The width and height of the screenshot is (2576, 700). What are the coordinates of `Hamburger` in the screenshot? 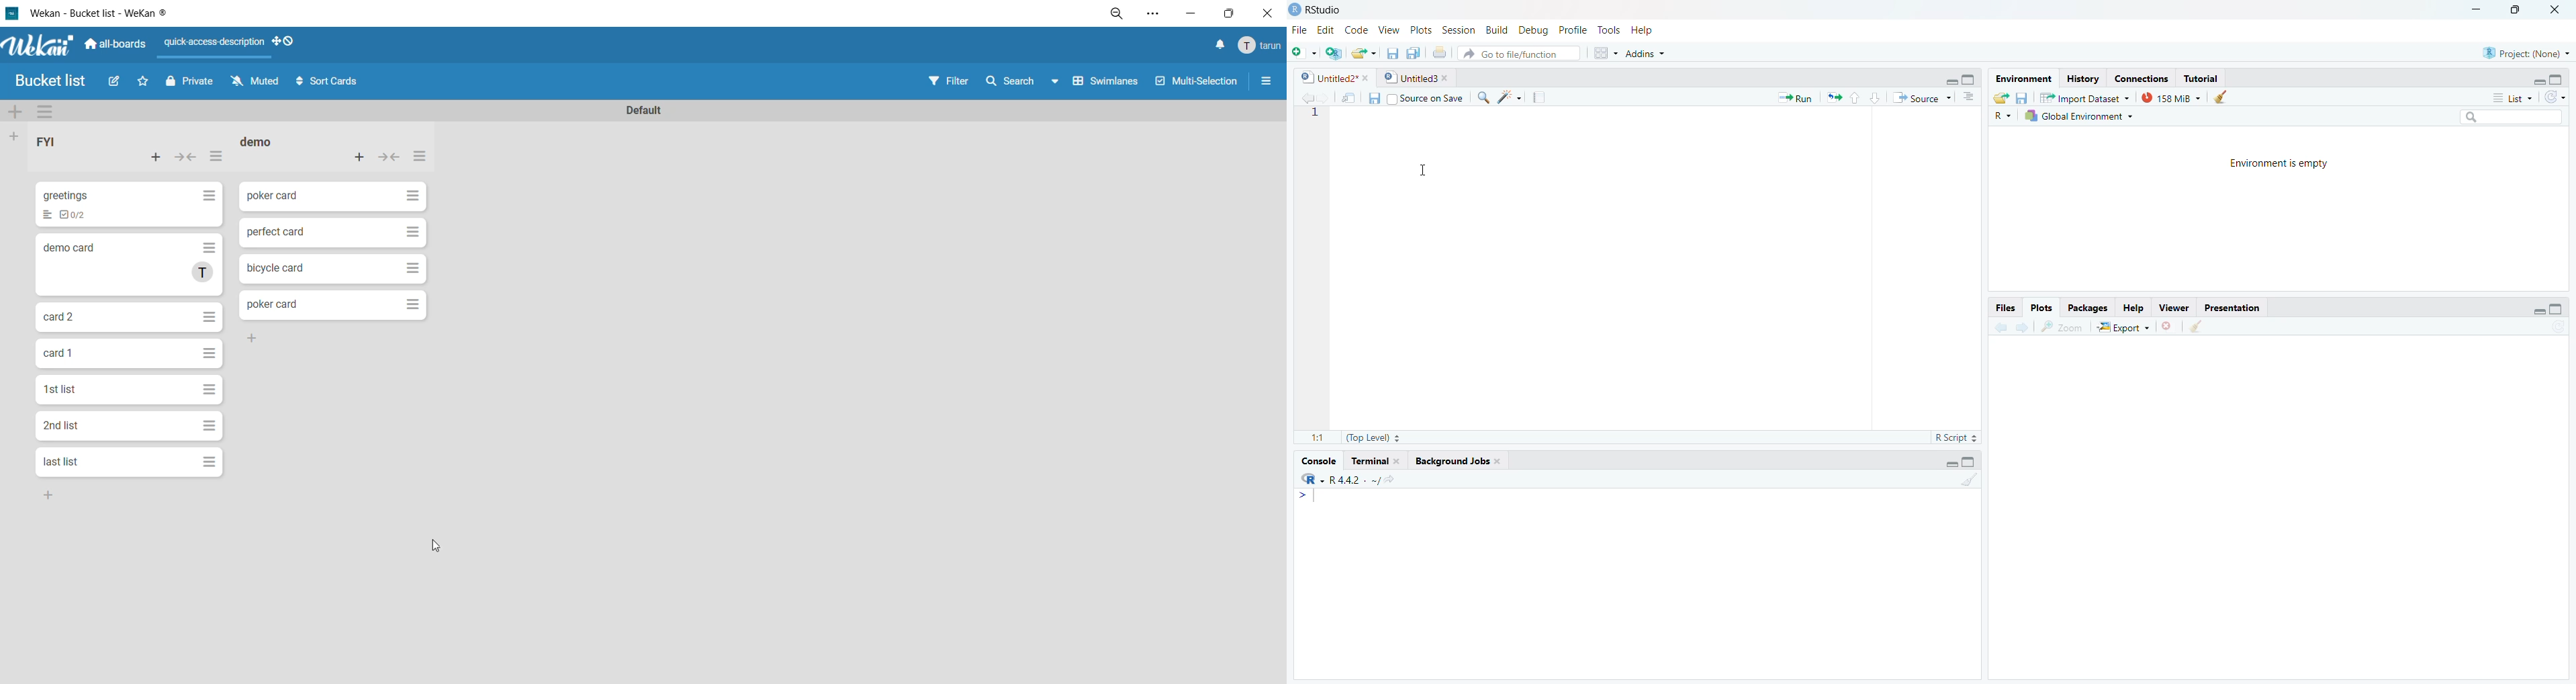 It's located at (414, 194).